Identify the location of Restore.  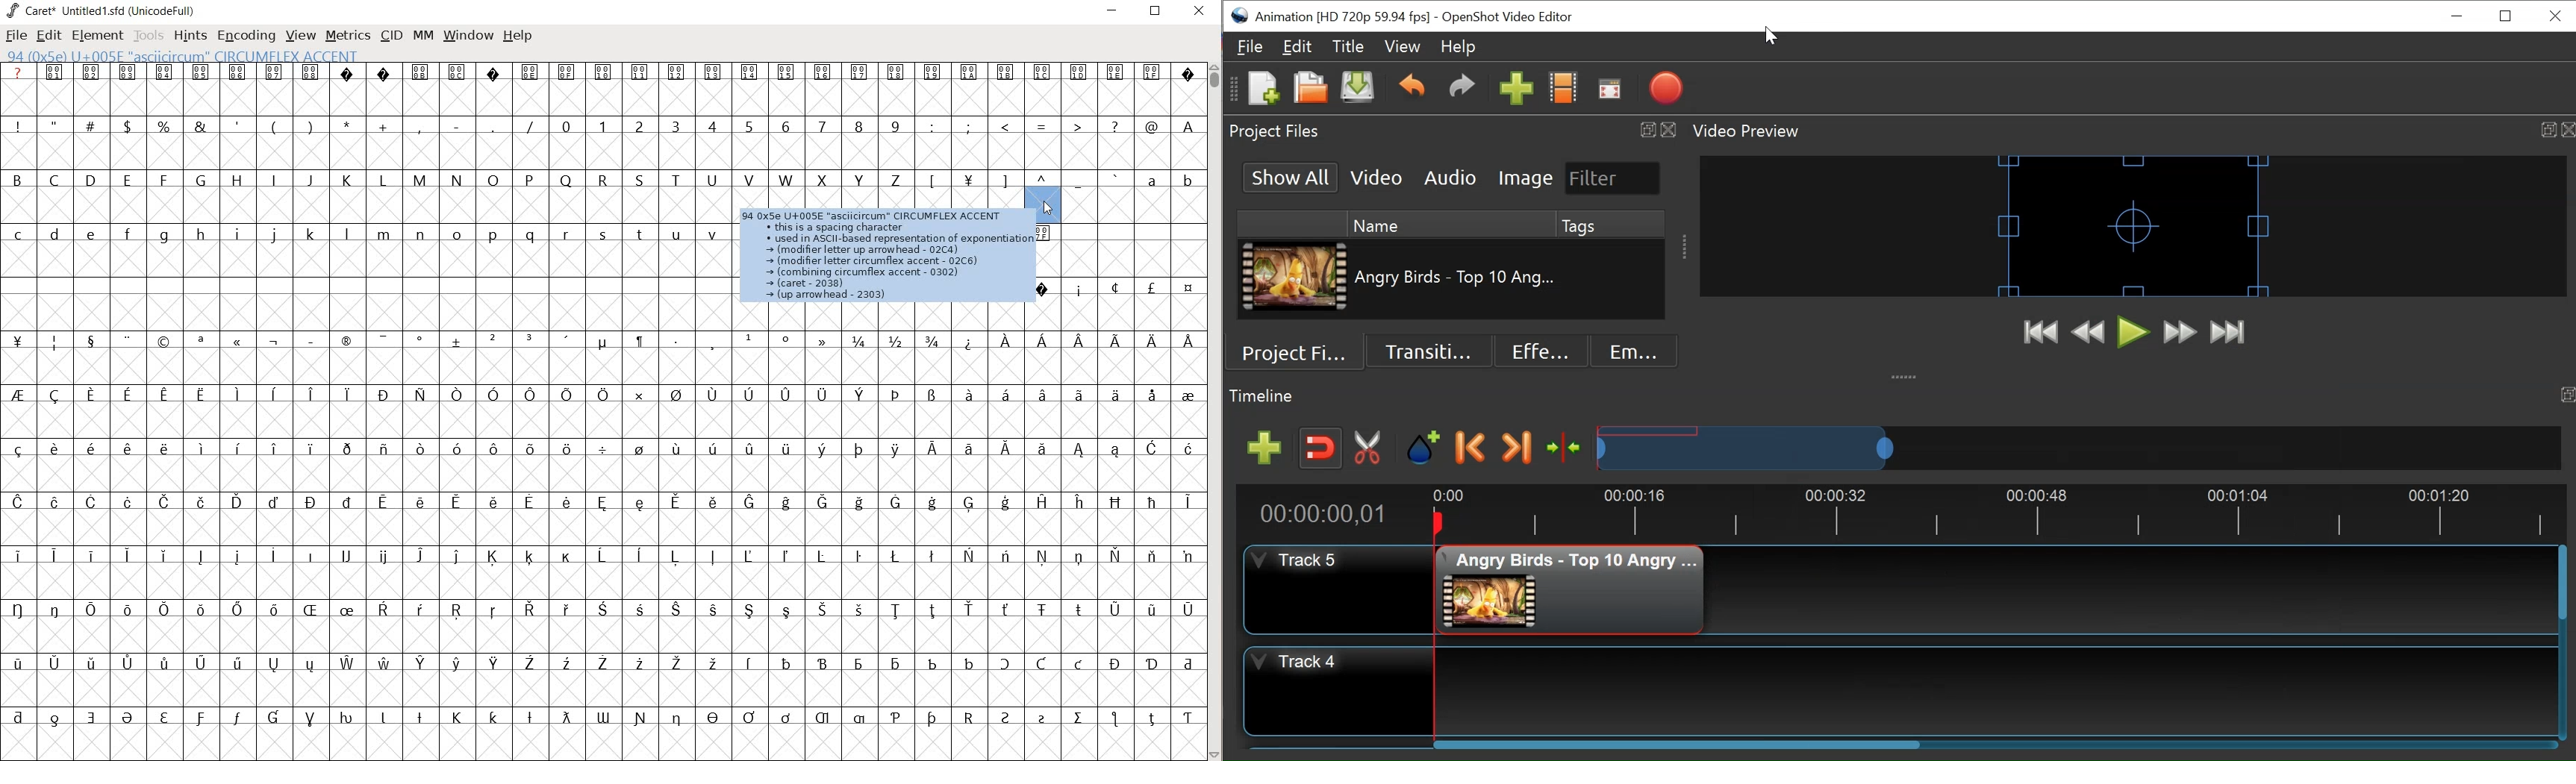
(2506, 16).